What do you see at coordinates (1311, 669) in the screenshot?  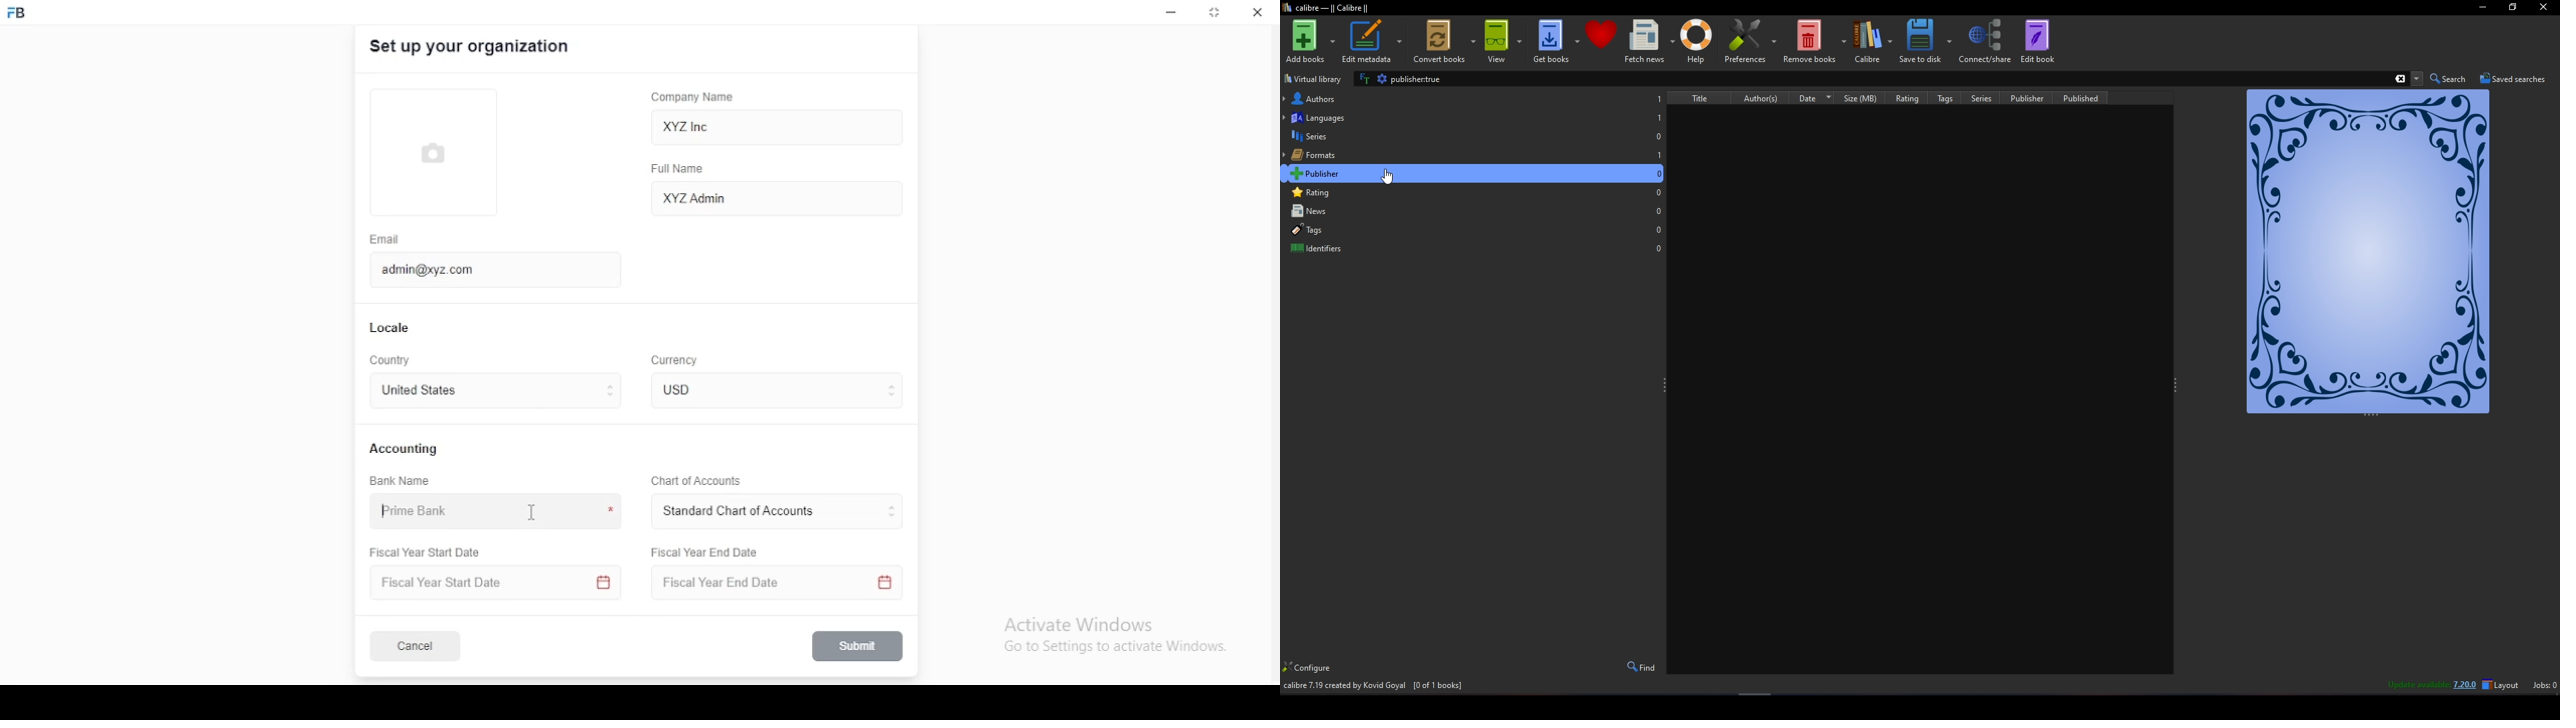 I see `Configure` at bounding box center [1311, 669].